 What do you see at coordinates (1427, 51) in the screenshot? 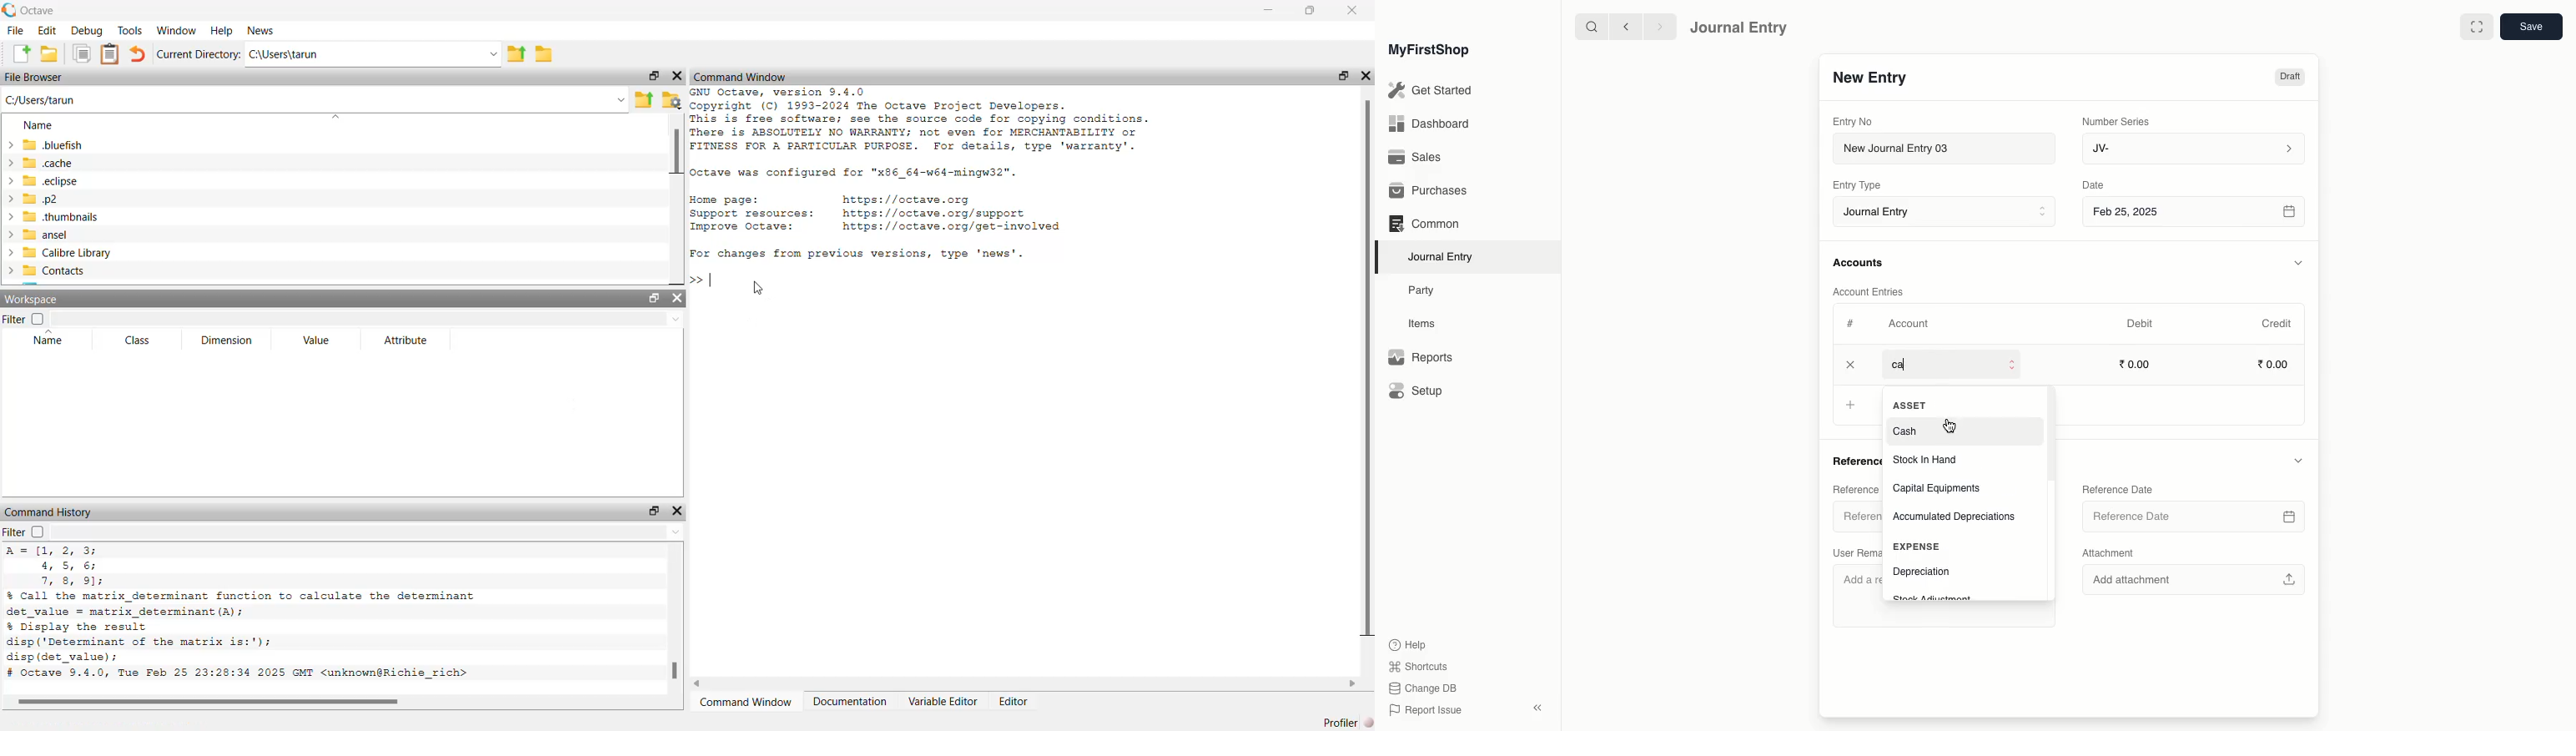
I see `MyFirstShop` at bounding box center [1427, 51].